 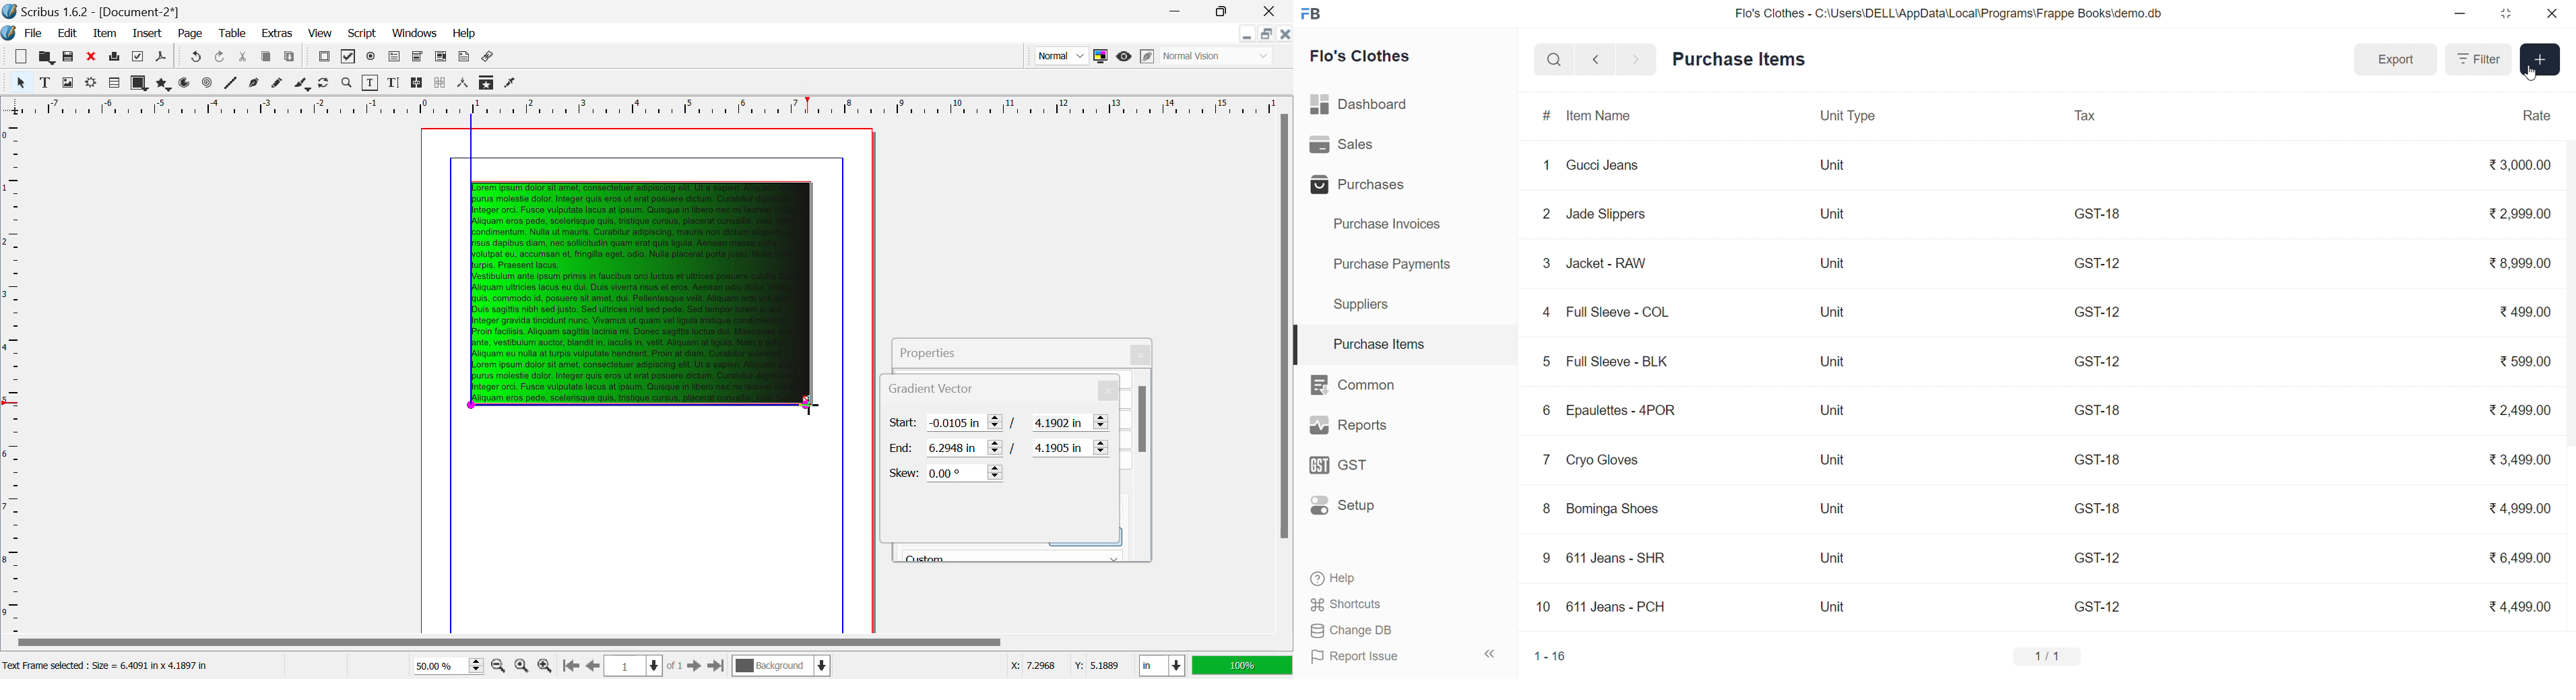 I want to click on GST-18, so click(x=2098, y=462).